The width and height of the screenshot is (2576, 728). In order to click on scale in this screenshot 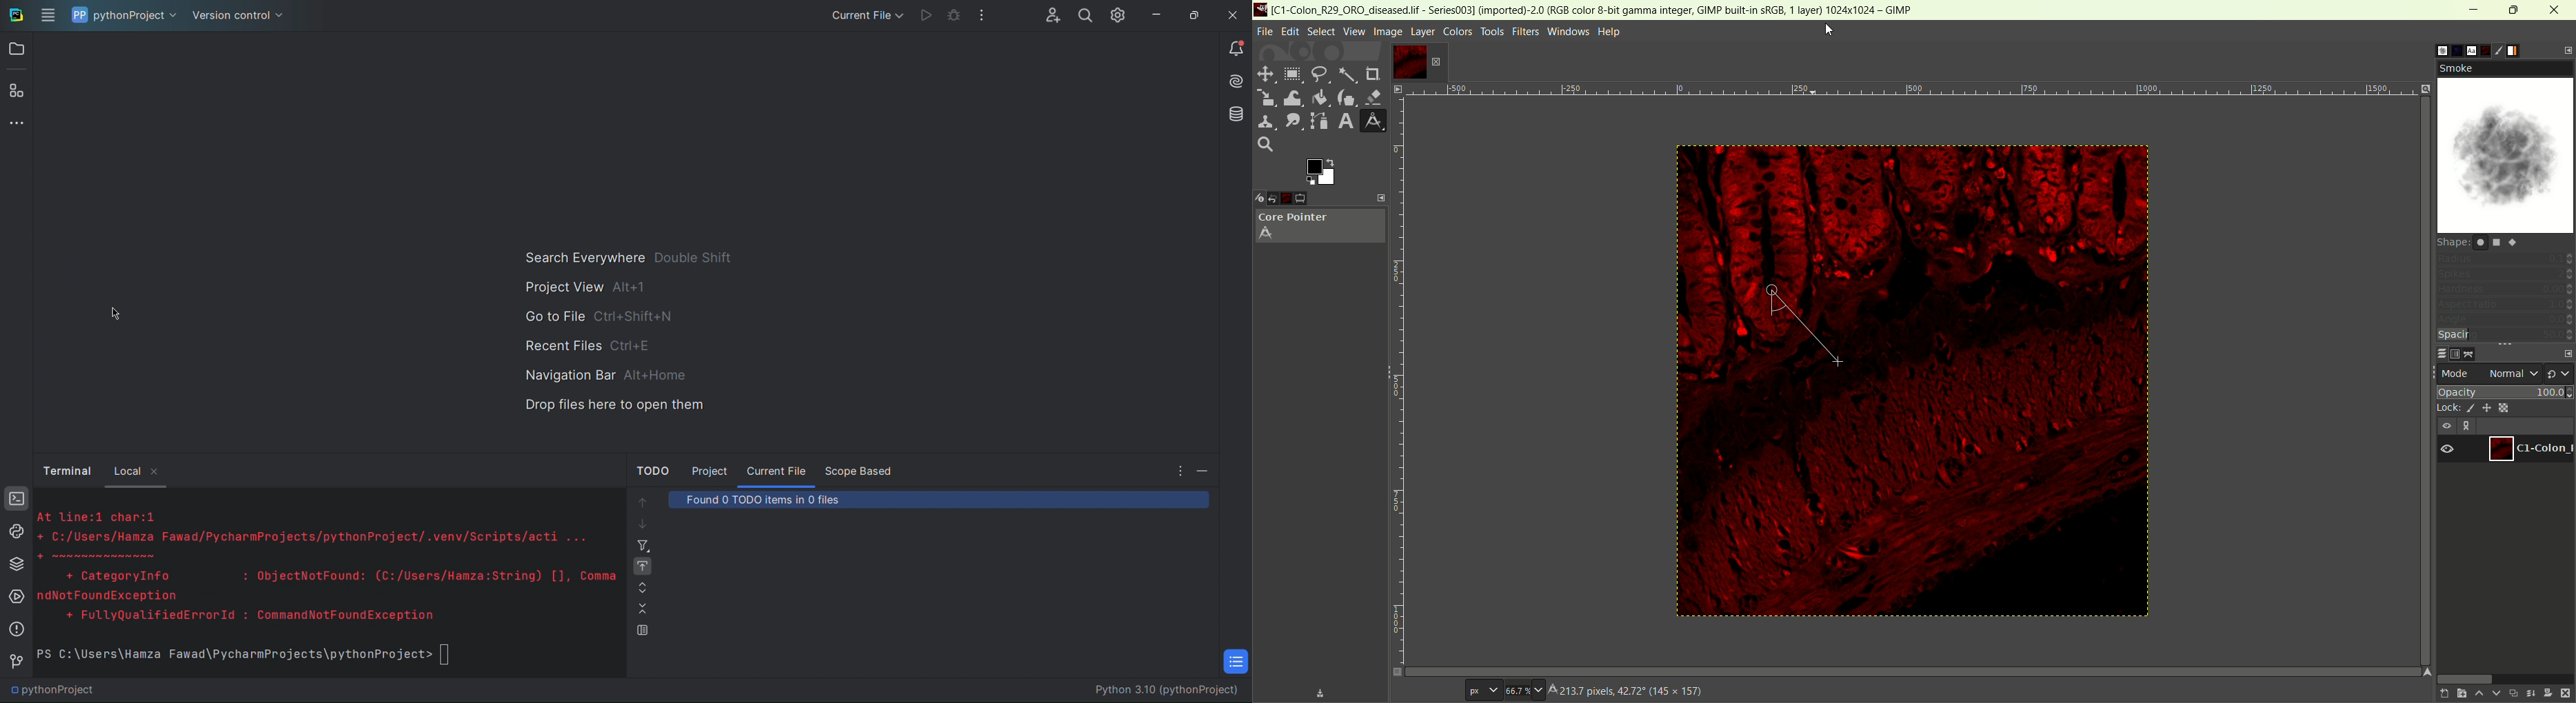, I will do `click(1264, 96)`.